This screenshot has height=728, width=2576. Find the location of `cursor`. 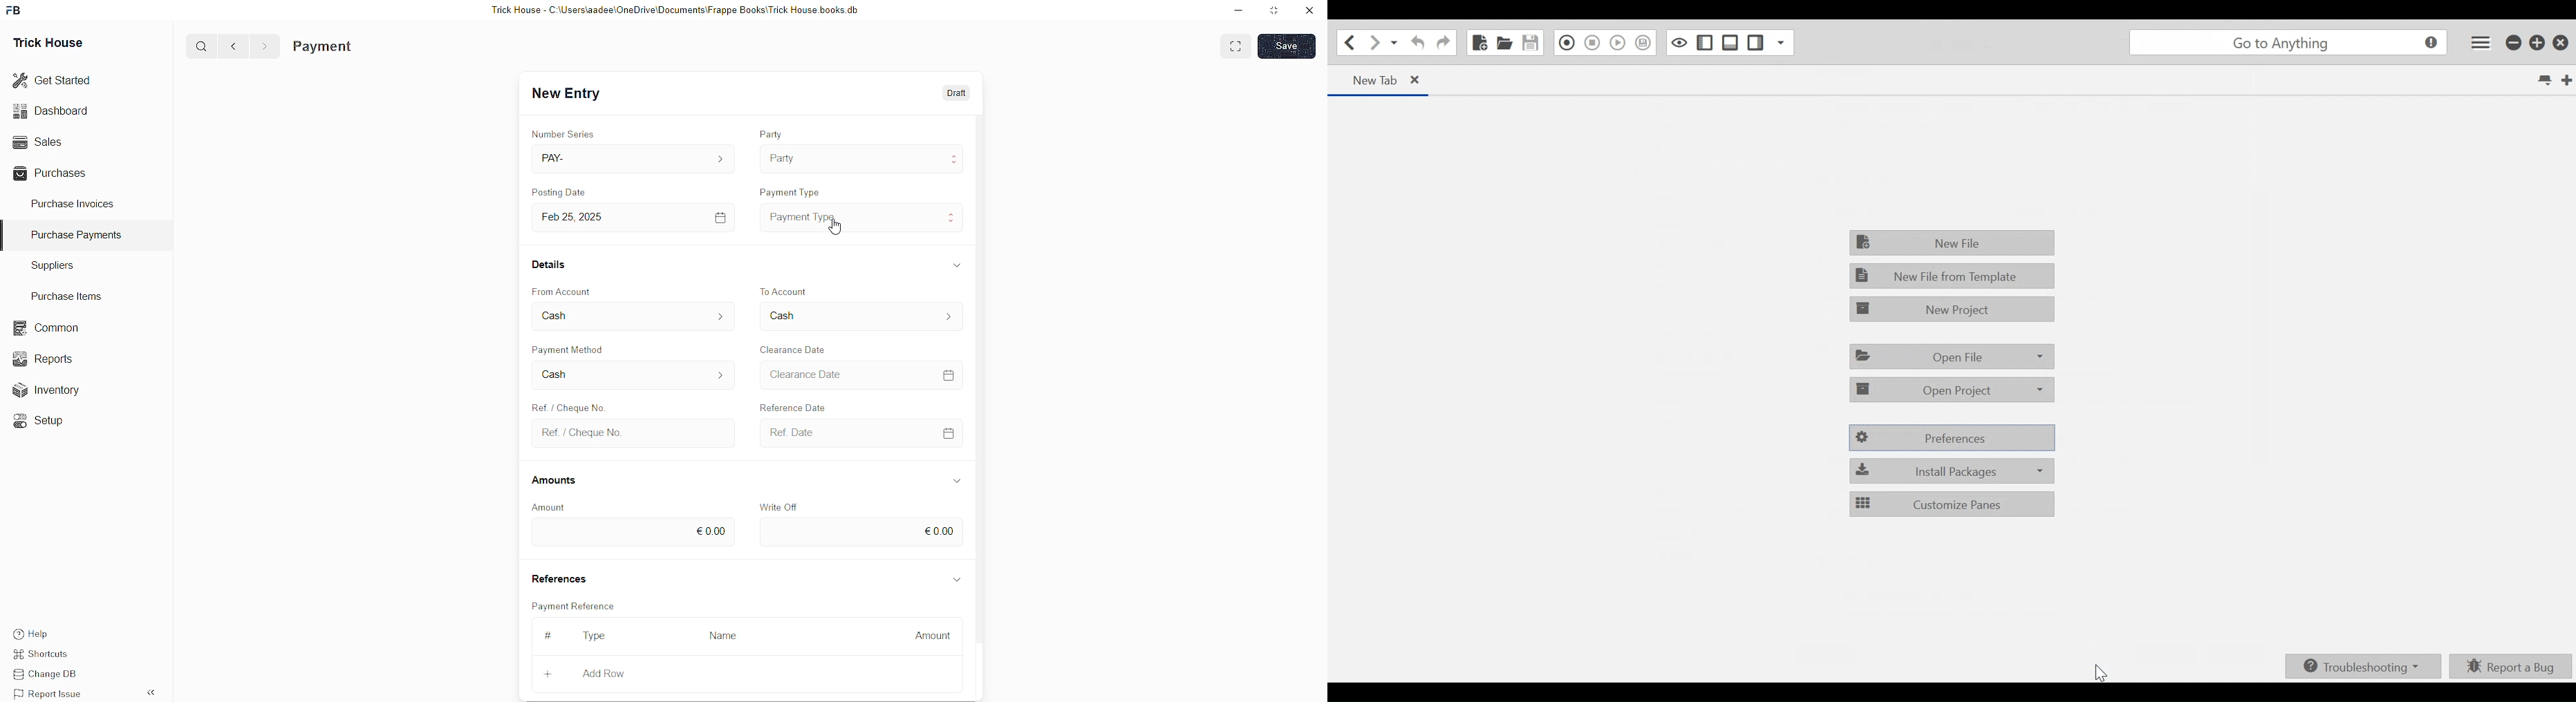

cursor is located at coordinates (839, 231).